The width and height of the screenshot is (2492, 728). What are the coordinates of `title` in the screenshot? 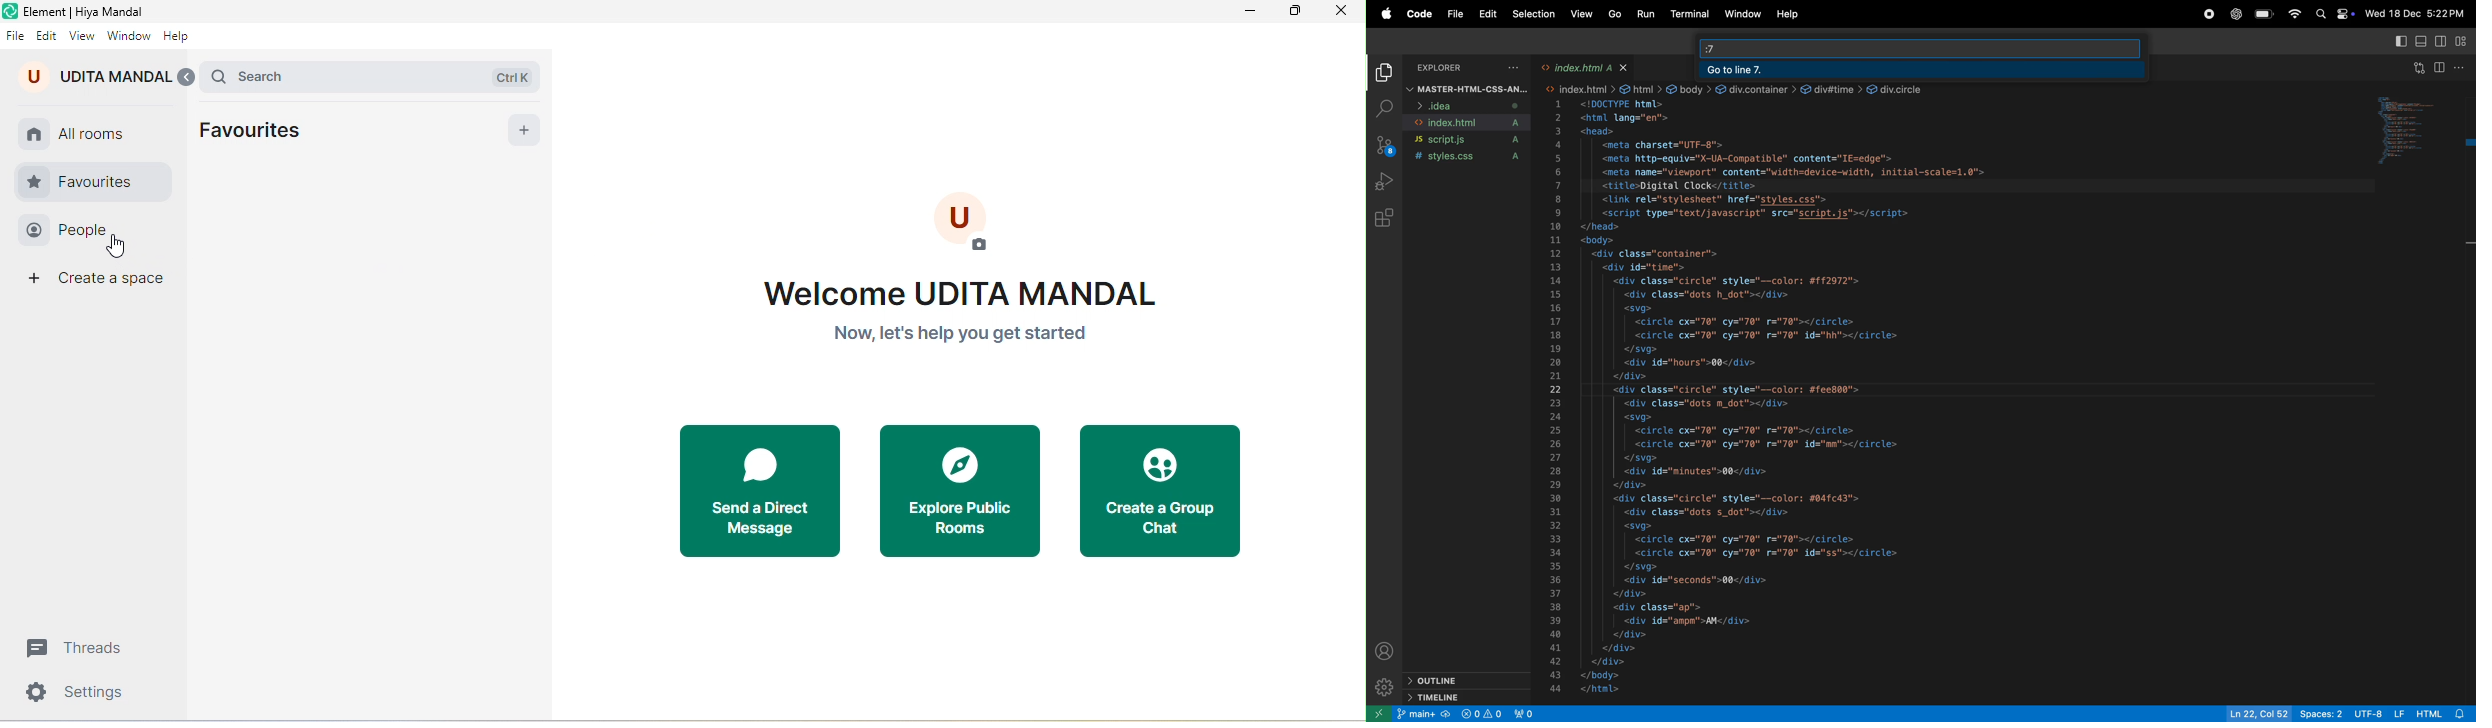 It's located at (93, 10).